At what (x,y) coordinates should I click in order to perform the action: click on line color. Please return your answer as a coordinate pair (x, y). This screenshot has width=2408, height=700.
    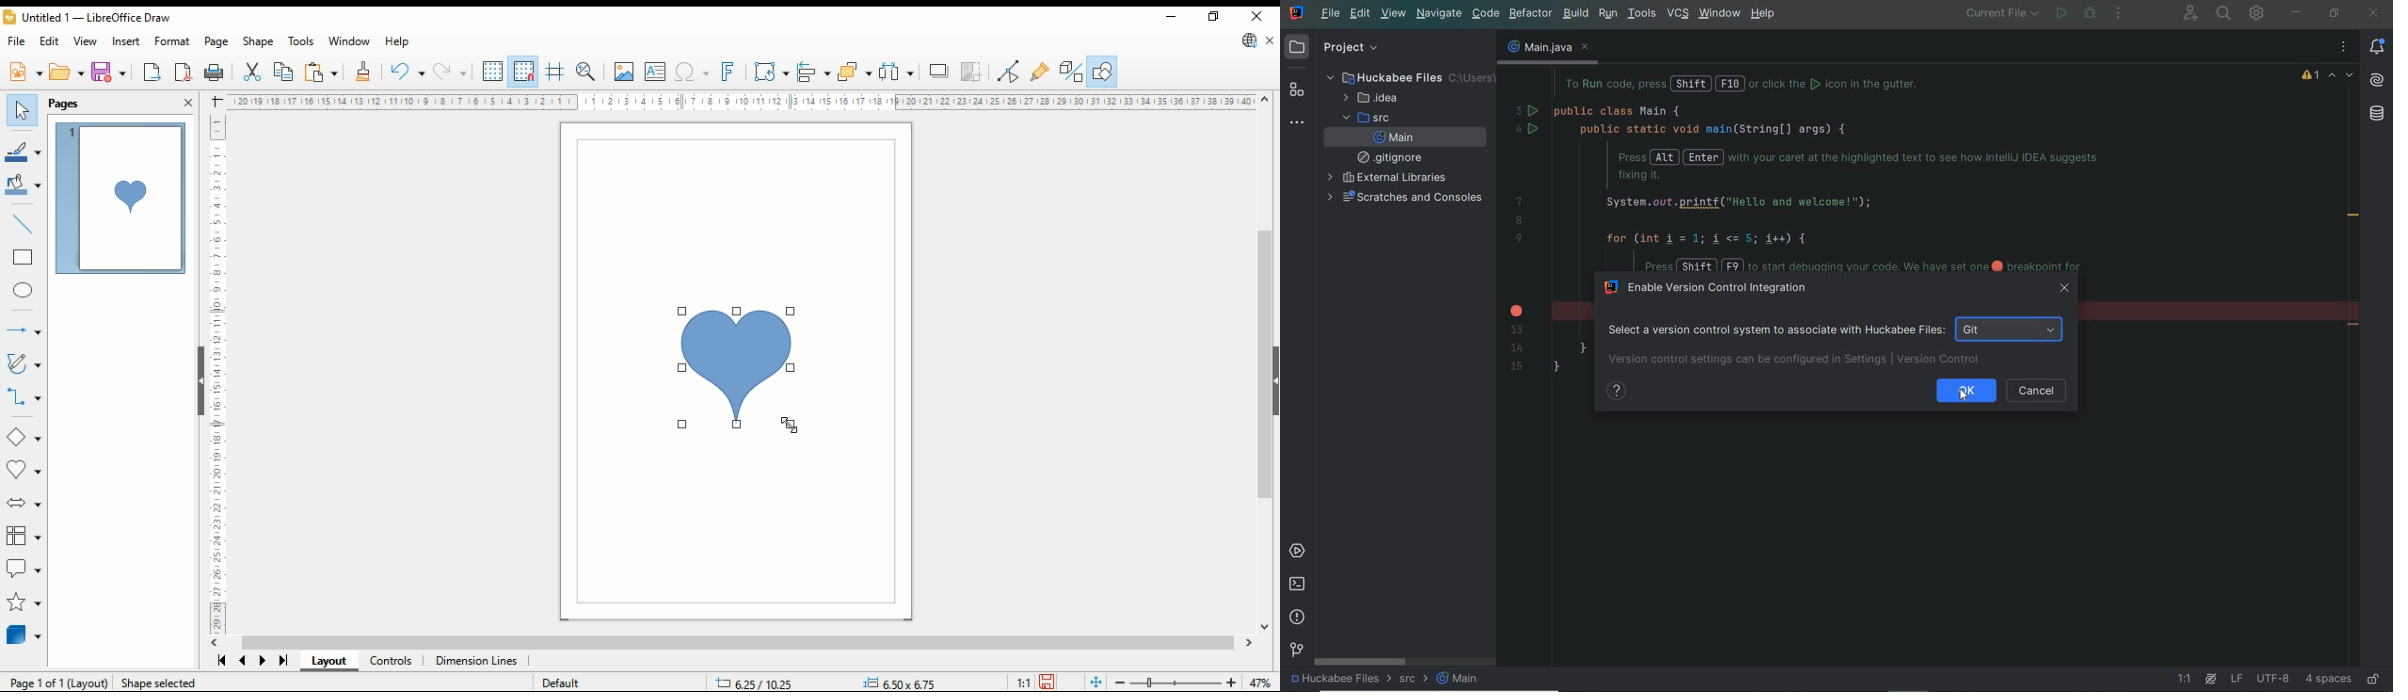
    Looking at the image, I should click on (25, 150).